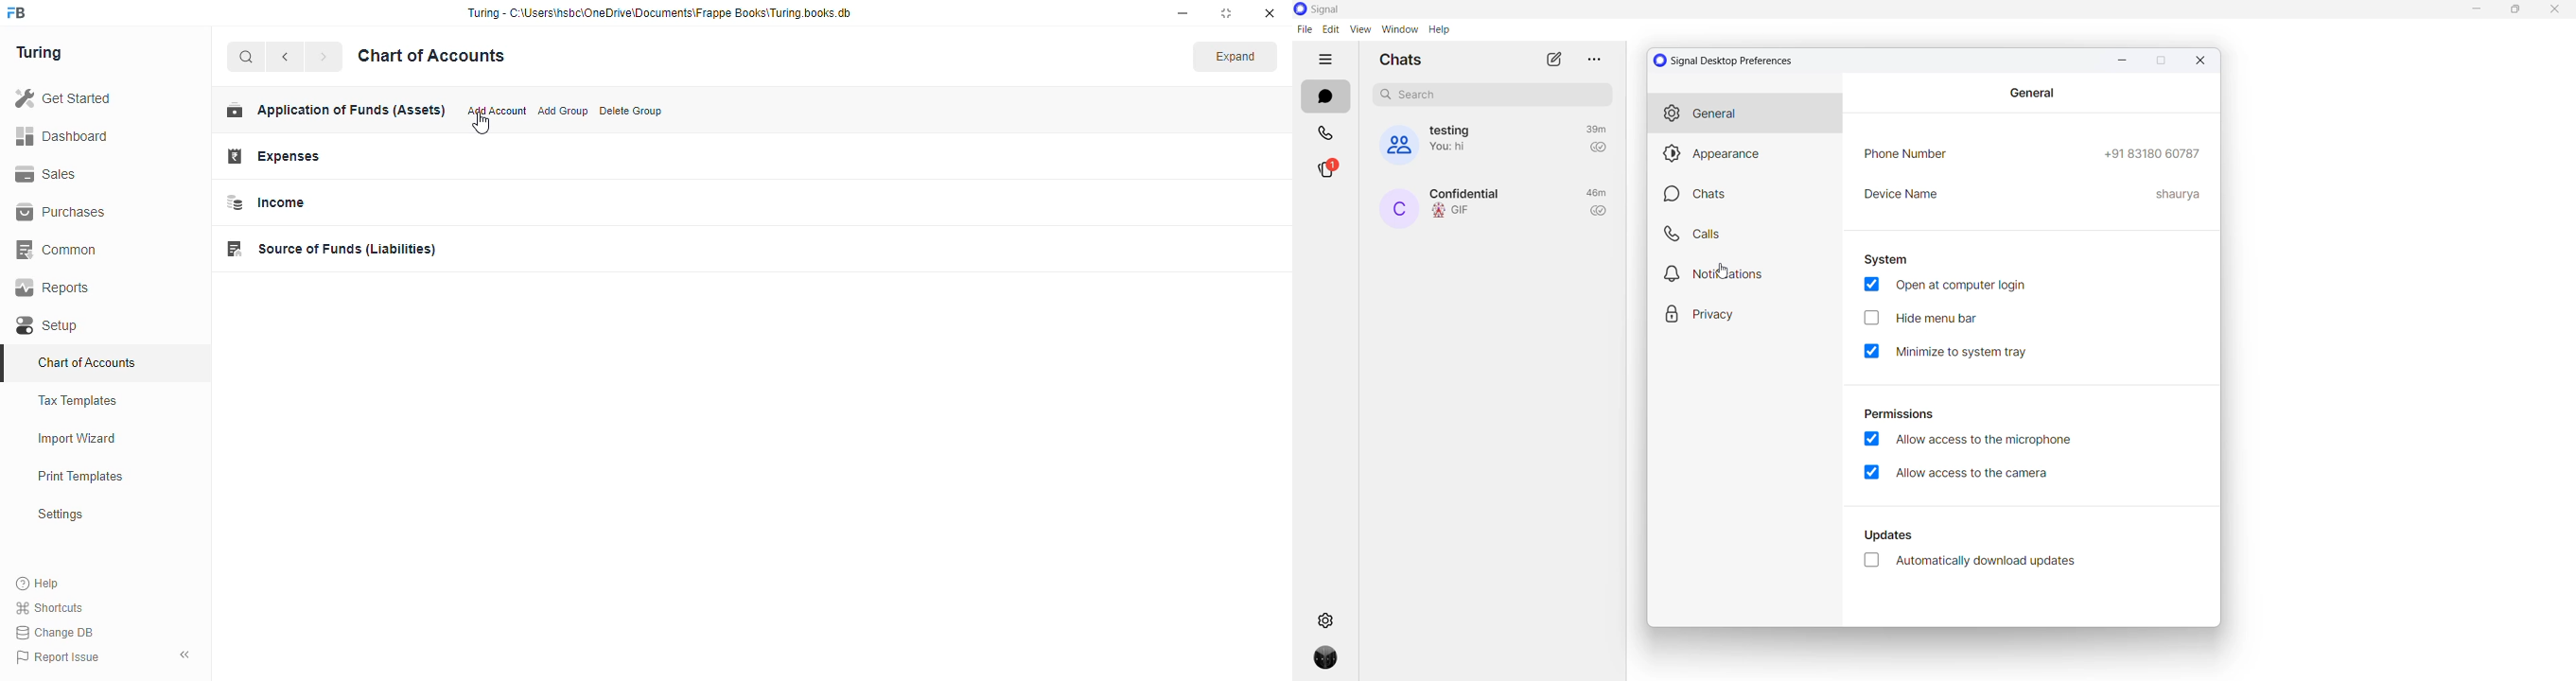  I want to click on chats, so click(1323, 98).